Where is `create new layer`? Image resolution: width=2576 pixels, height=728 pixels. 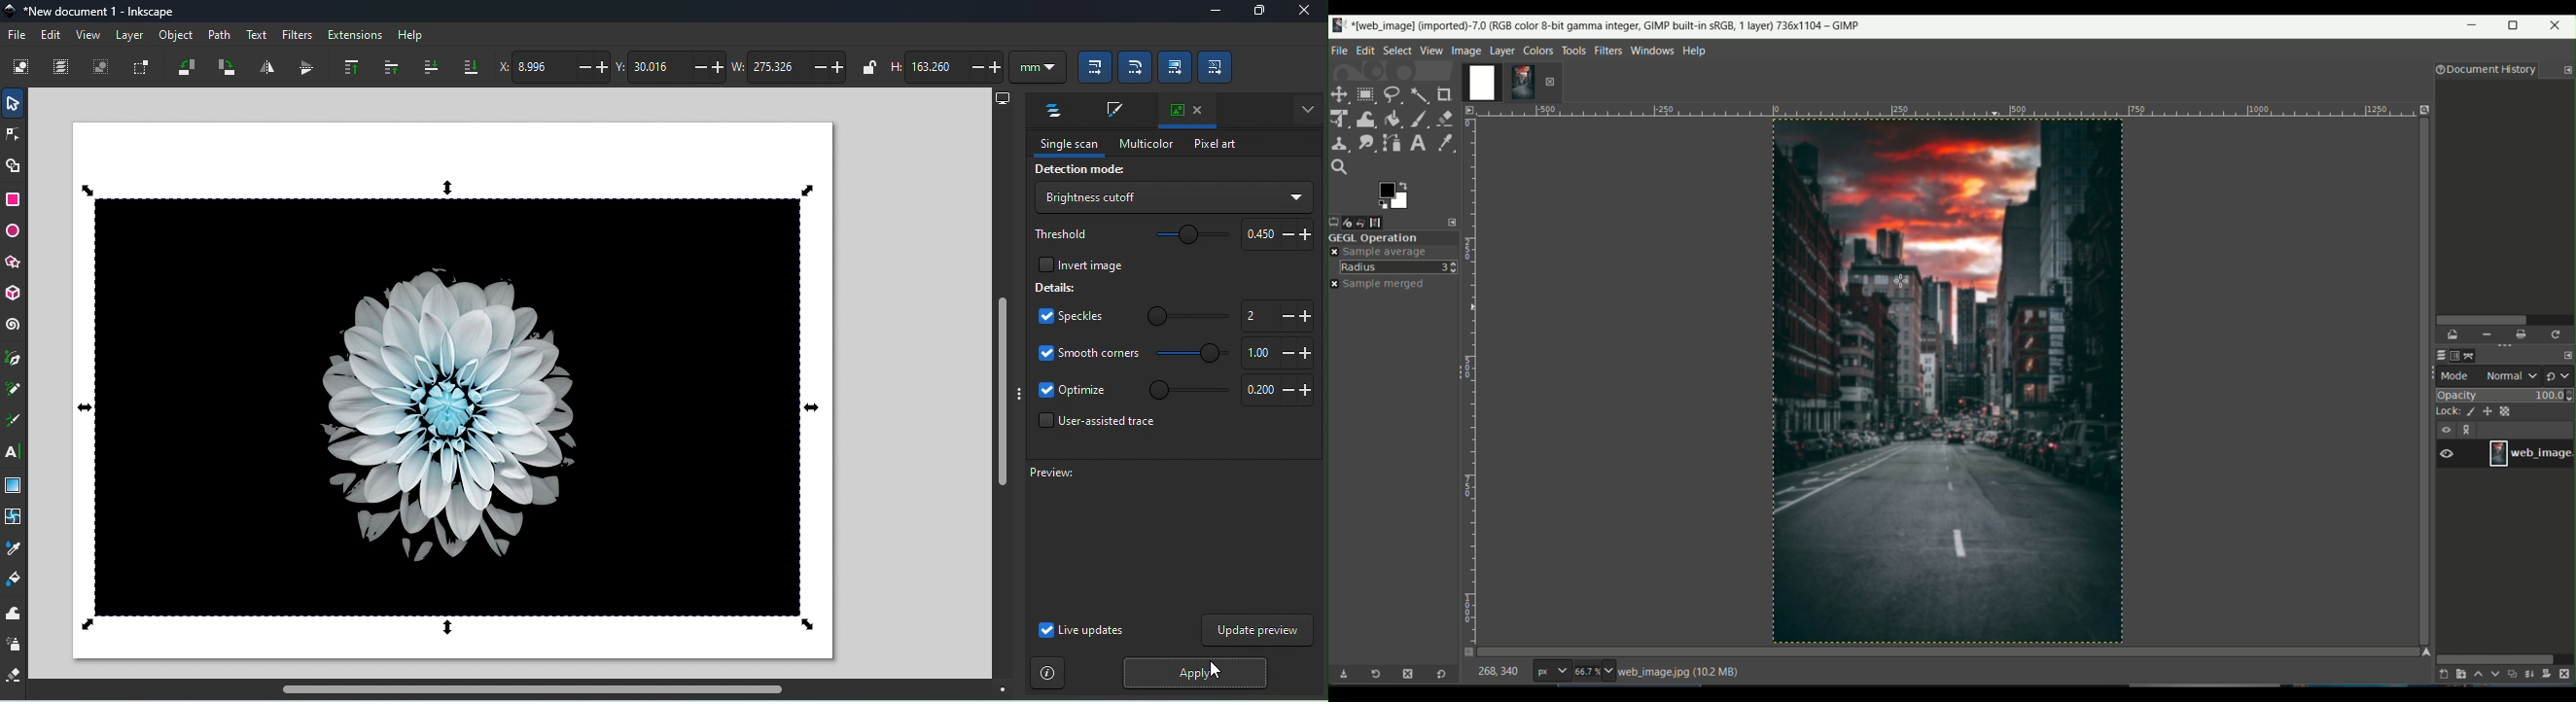 create new layer is located at coordinates (2441, 674).